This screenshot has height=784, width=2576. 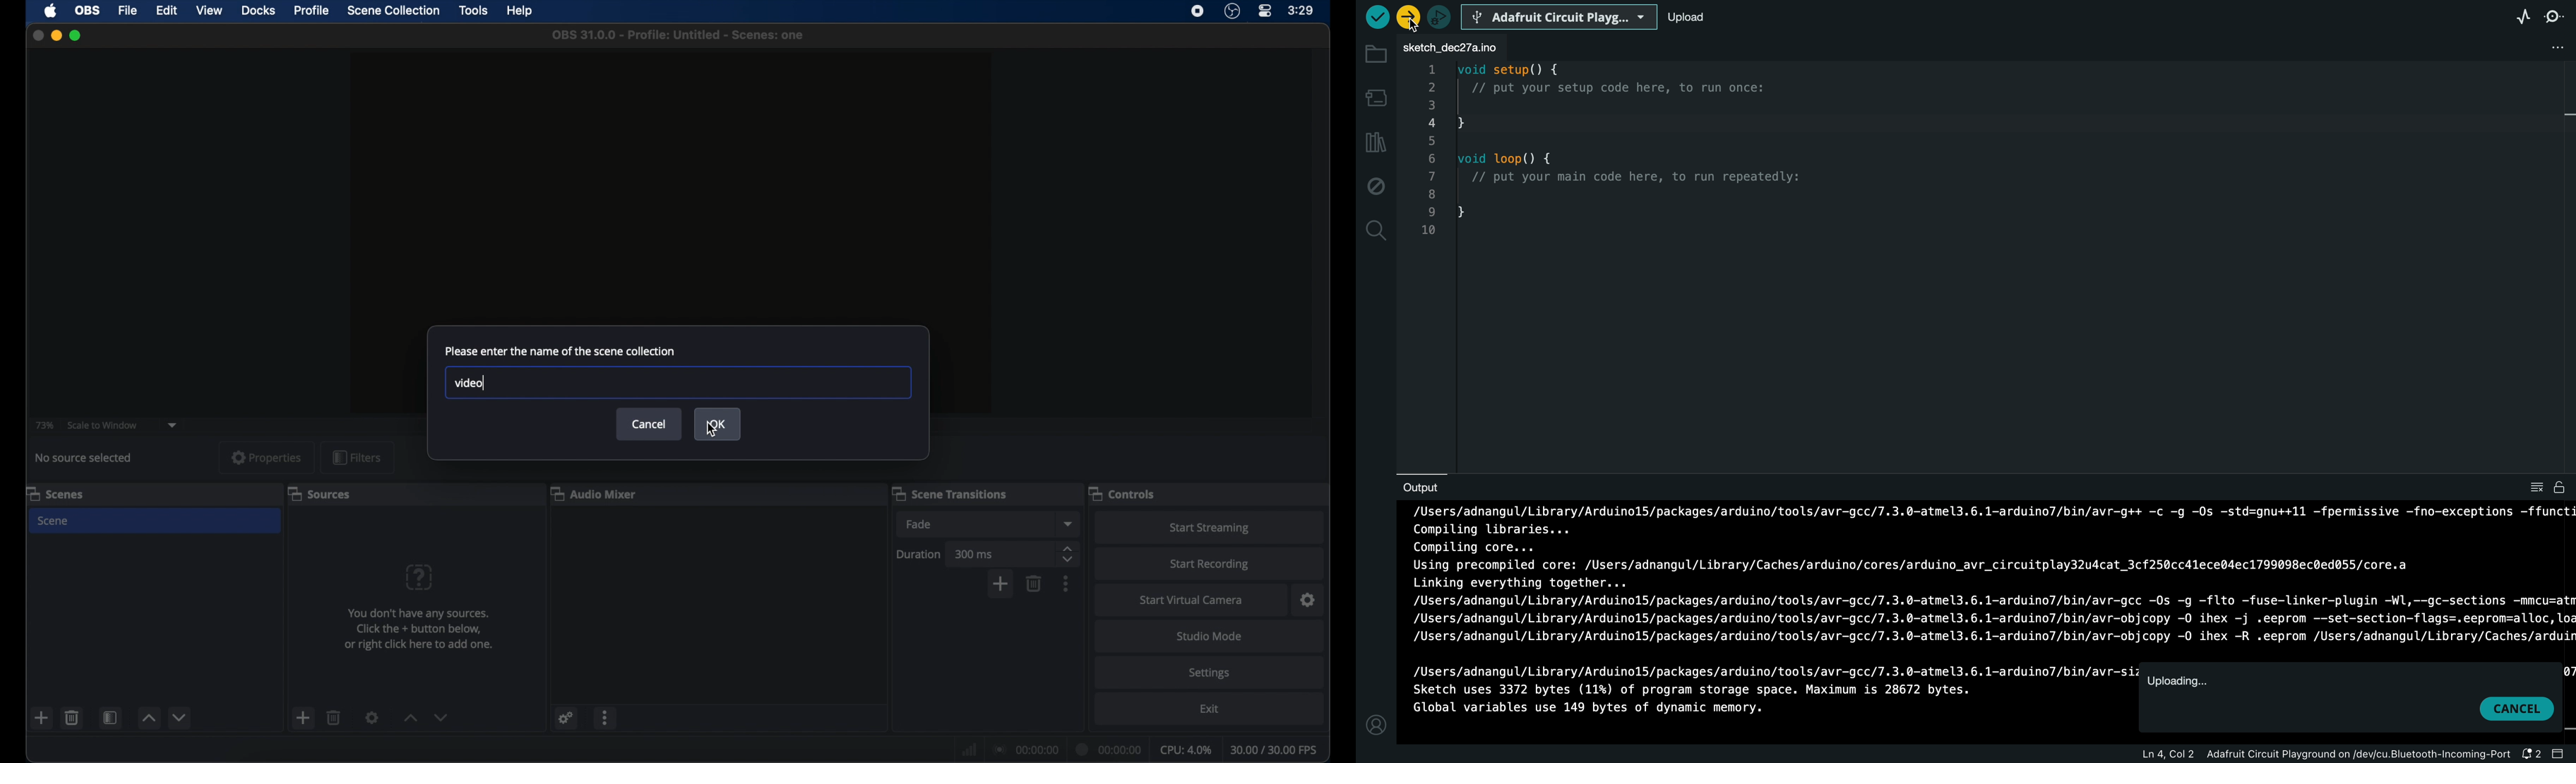 What do you see at coordinates (1302, 10) in the screenshot?
I see `time` at bounding box center [1302, 10].